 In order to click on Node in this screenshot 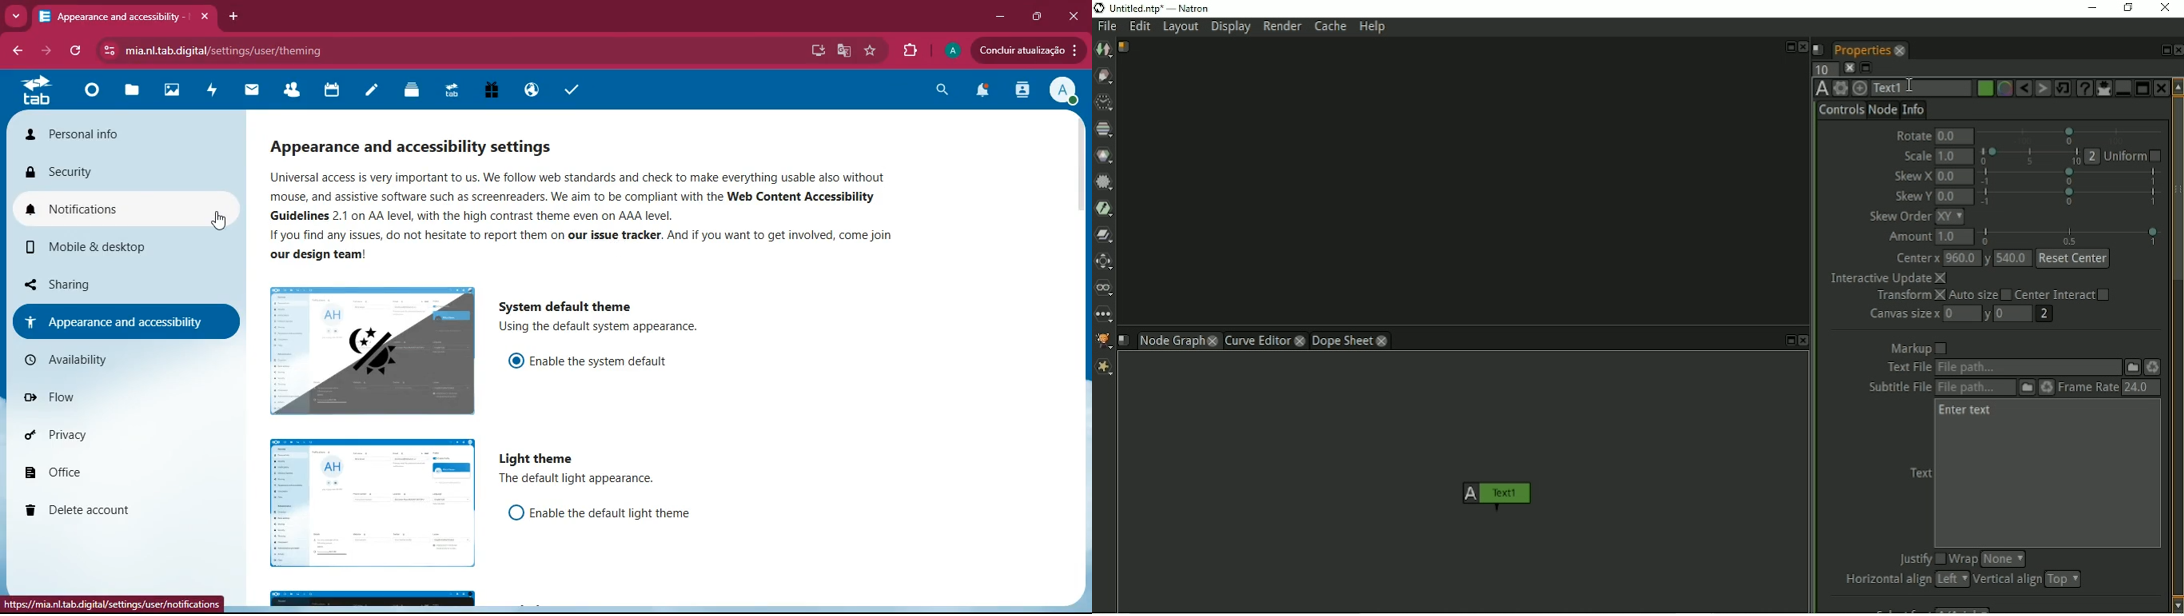, I will do `click(1882, 109)`.